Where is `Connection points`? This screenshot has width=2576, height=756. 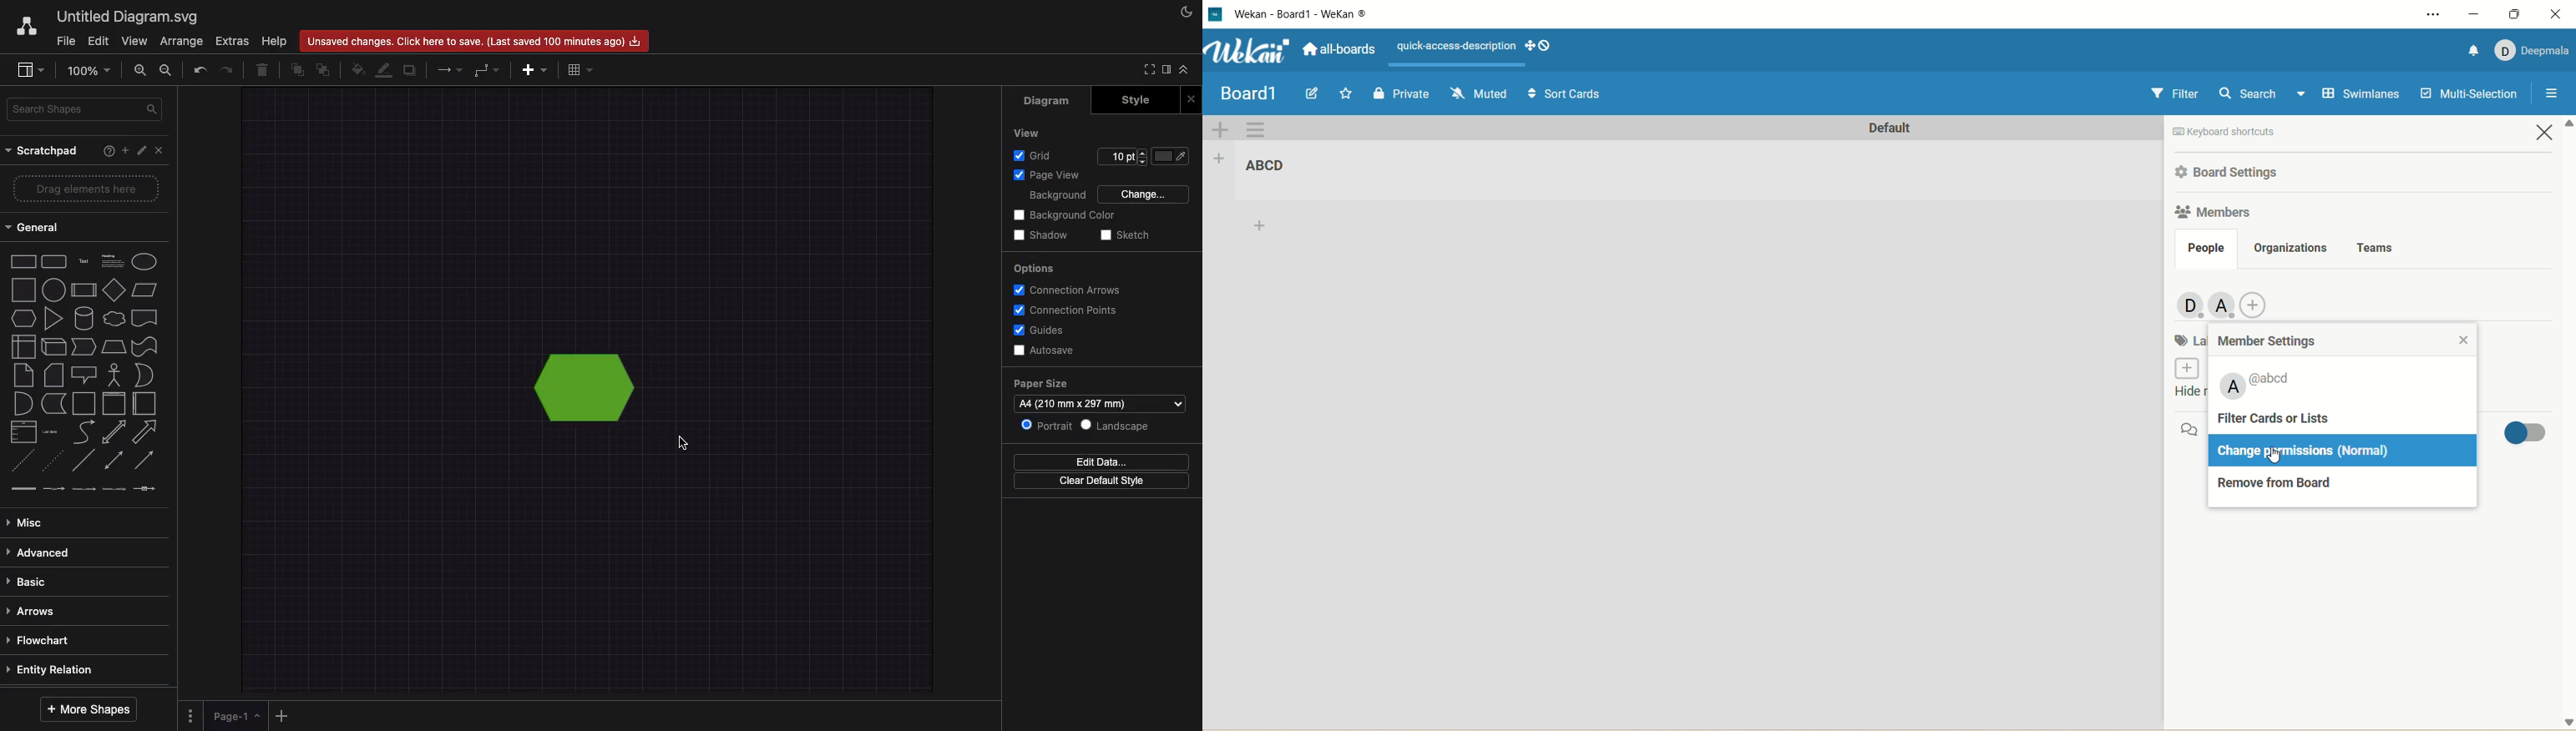 Connection points is located at coordinates (1067, 310).